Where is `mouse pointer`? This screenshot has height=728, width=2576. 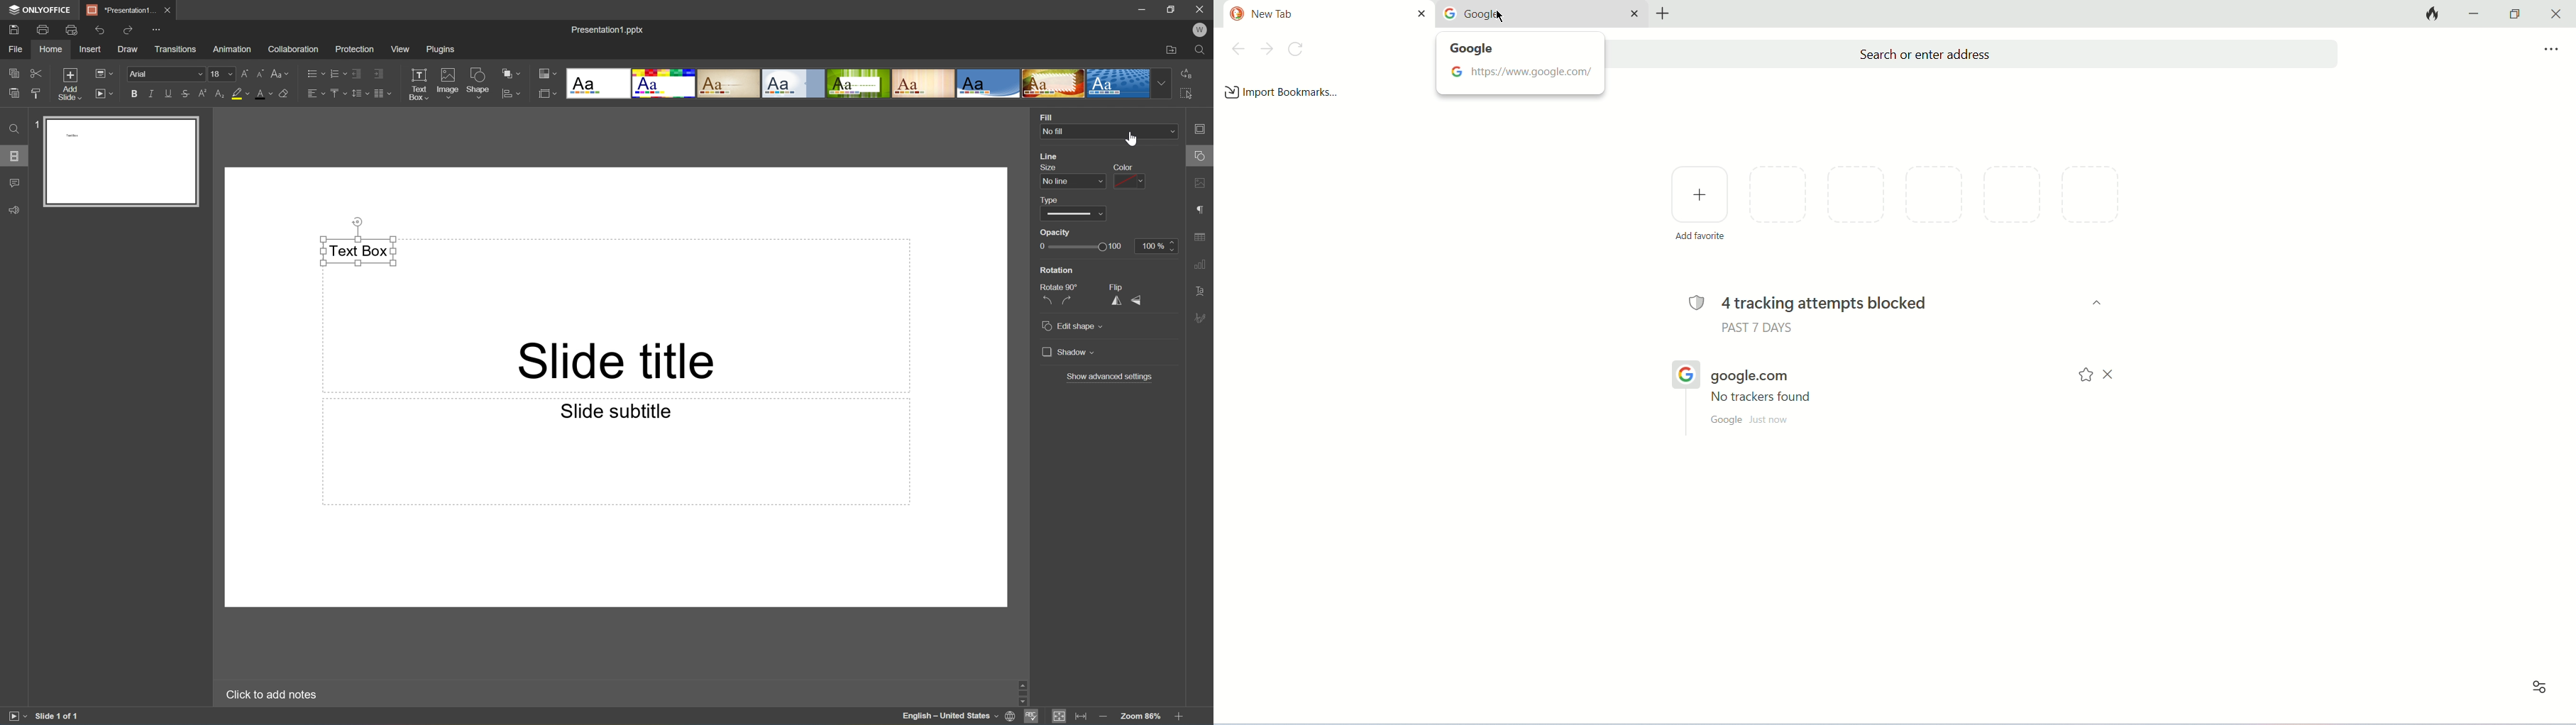 mouse pointer is located at coordinates (1132, 140).